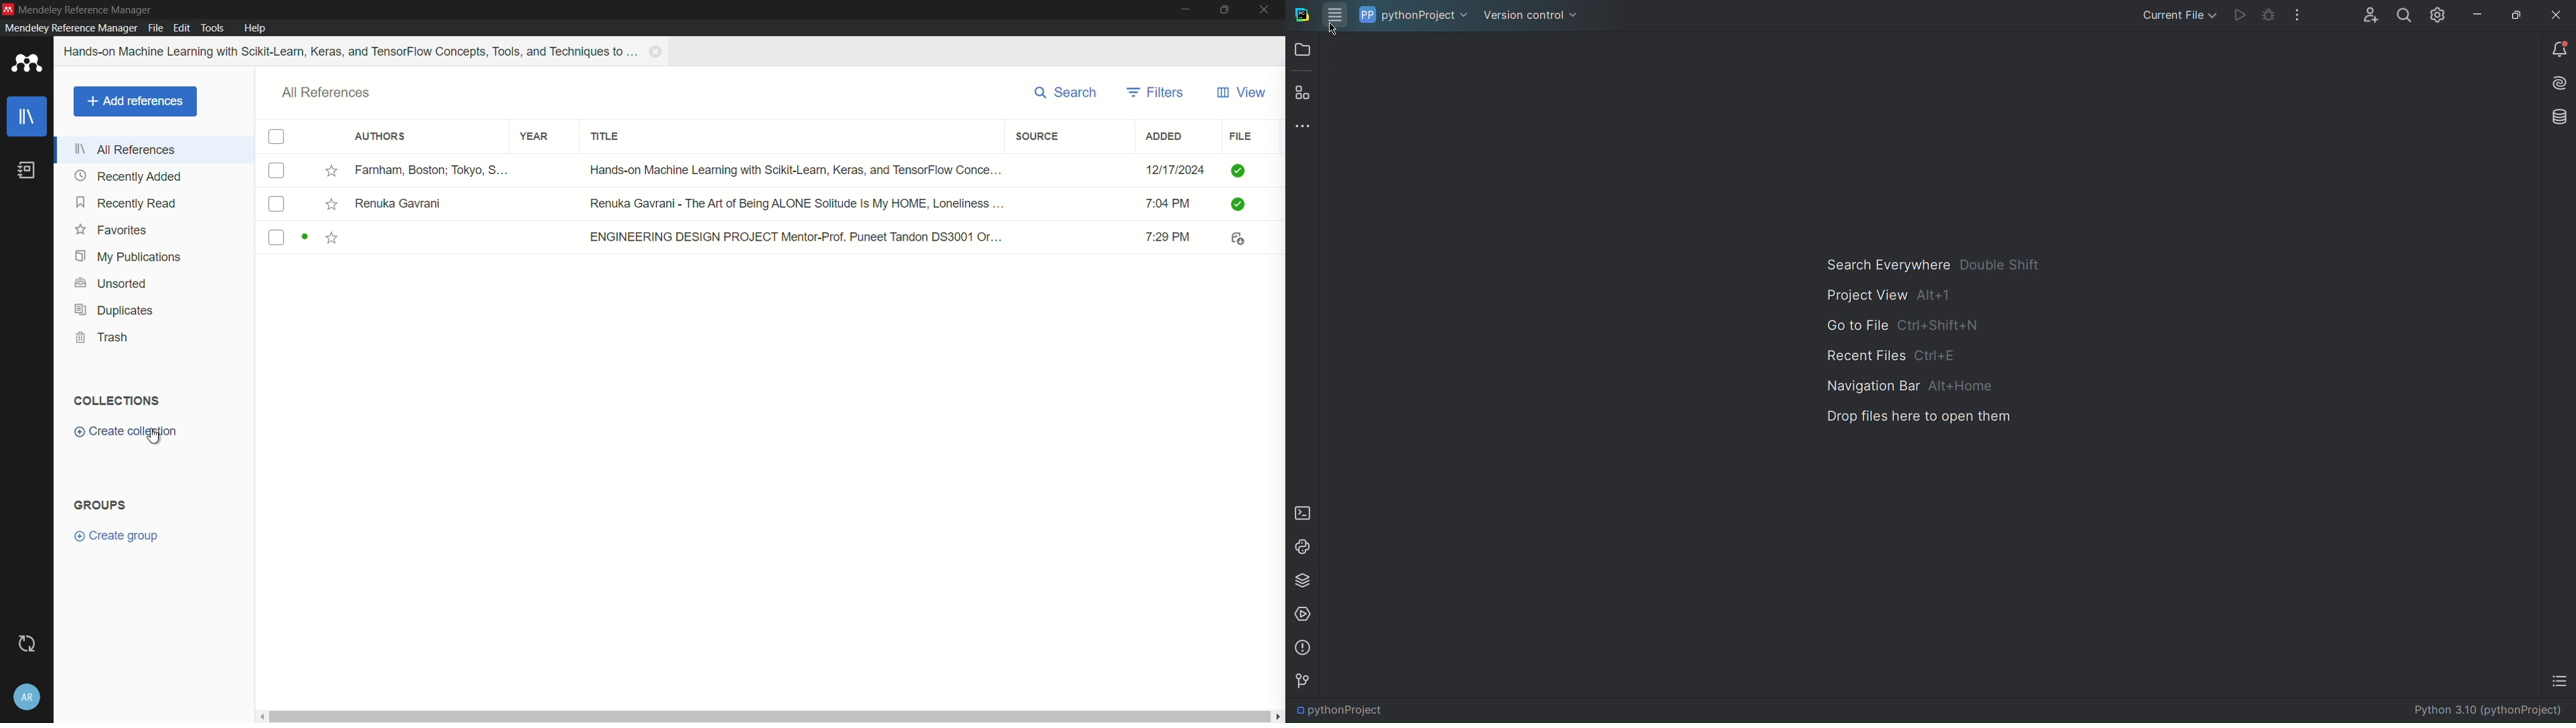 This screenshot has width=2576, height=728. Describe the element at coordinates (8, 9) in the screenshot. I see `app icon` at that location.